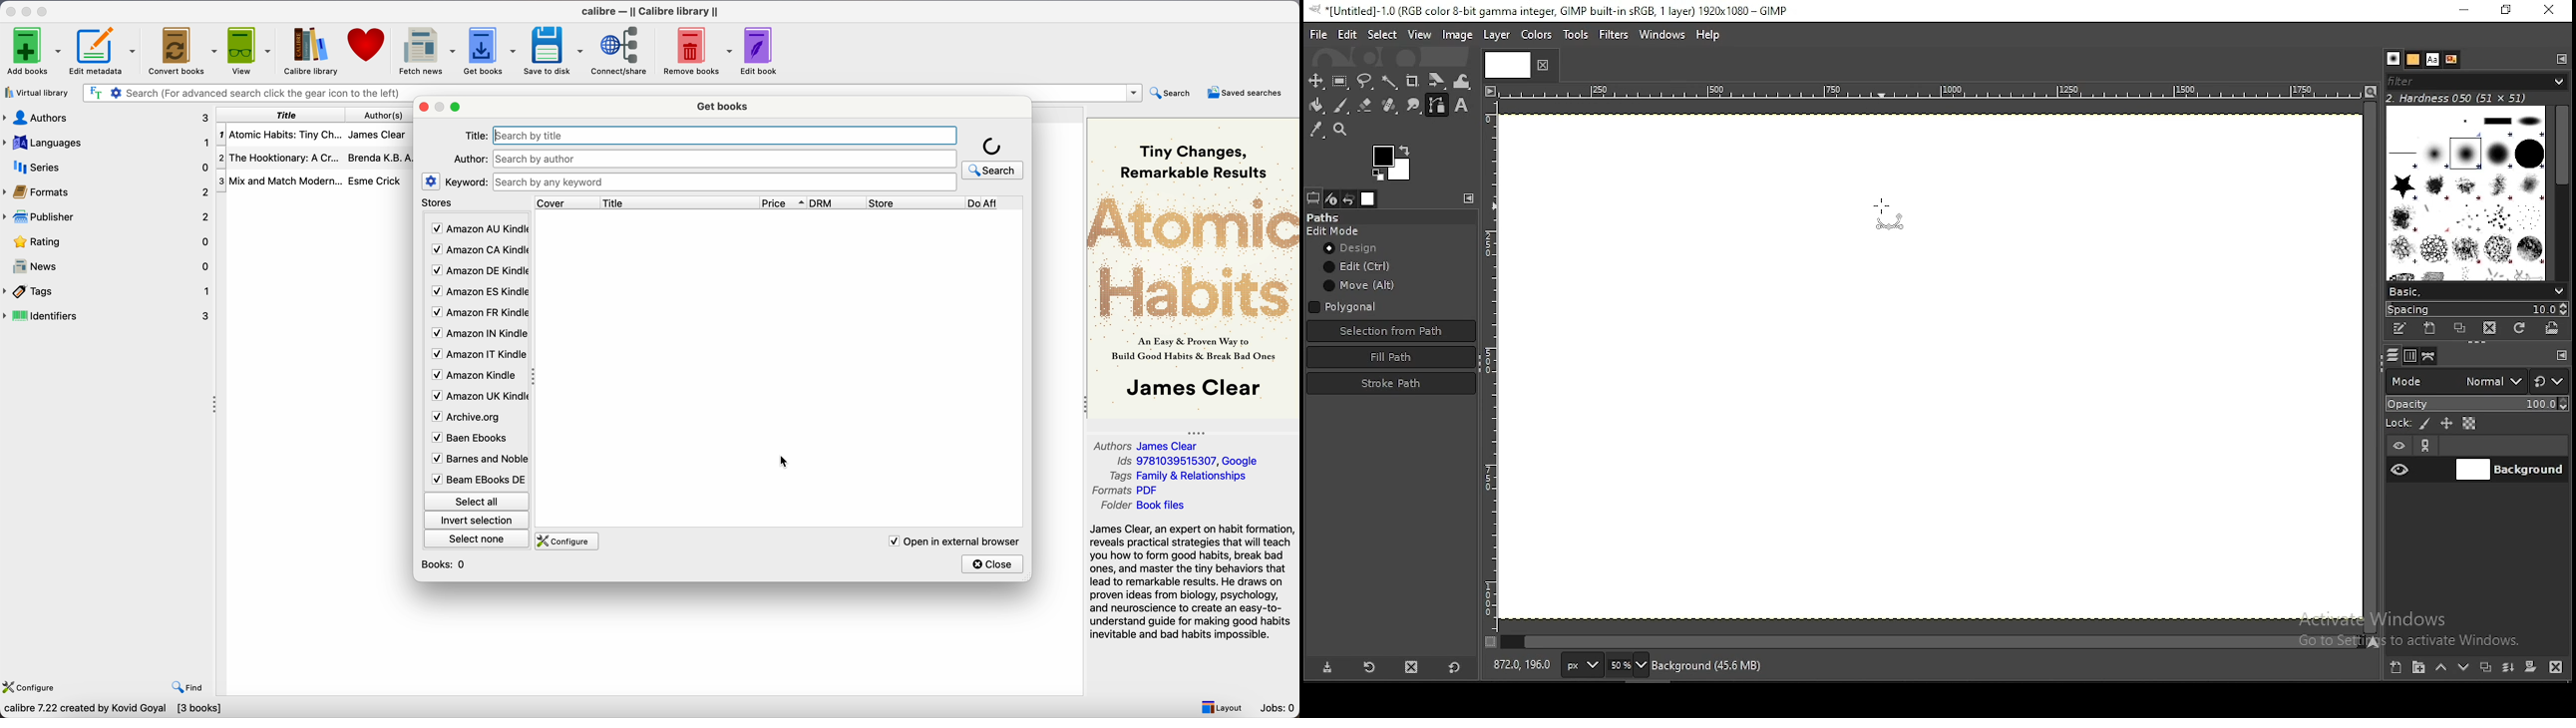  I want to click on rectangle selection tool, so click(1337, 80).